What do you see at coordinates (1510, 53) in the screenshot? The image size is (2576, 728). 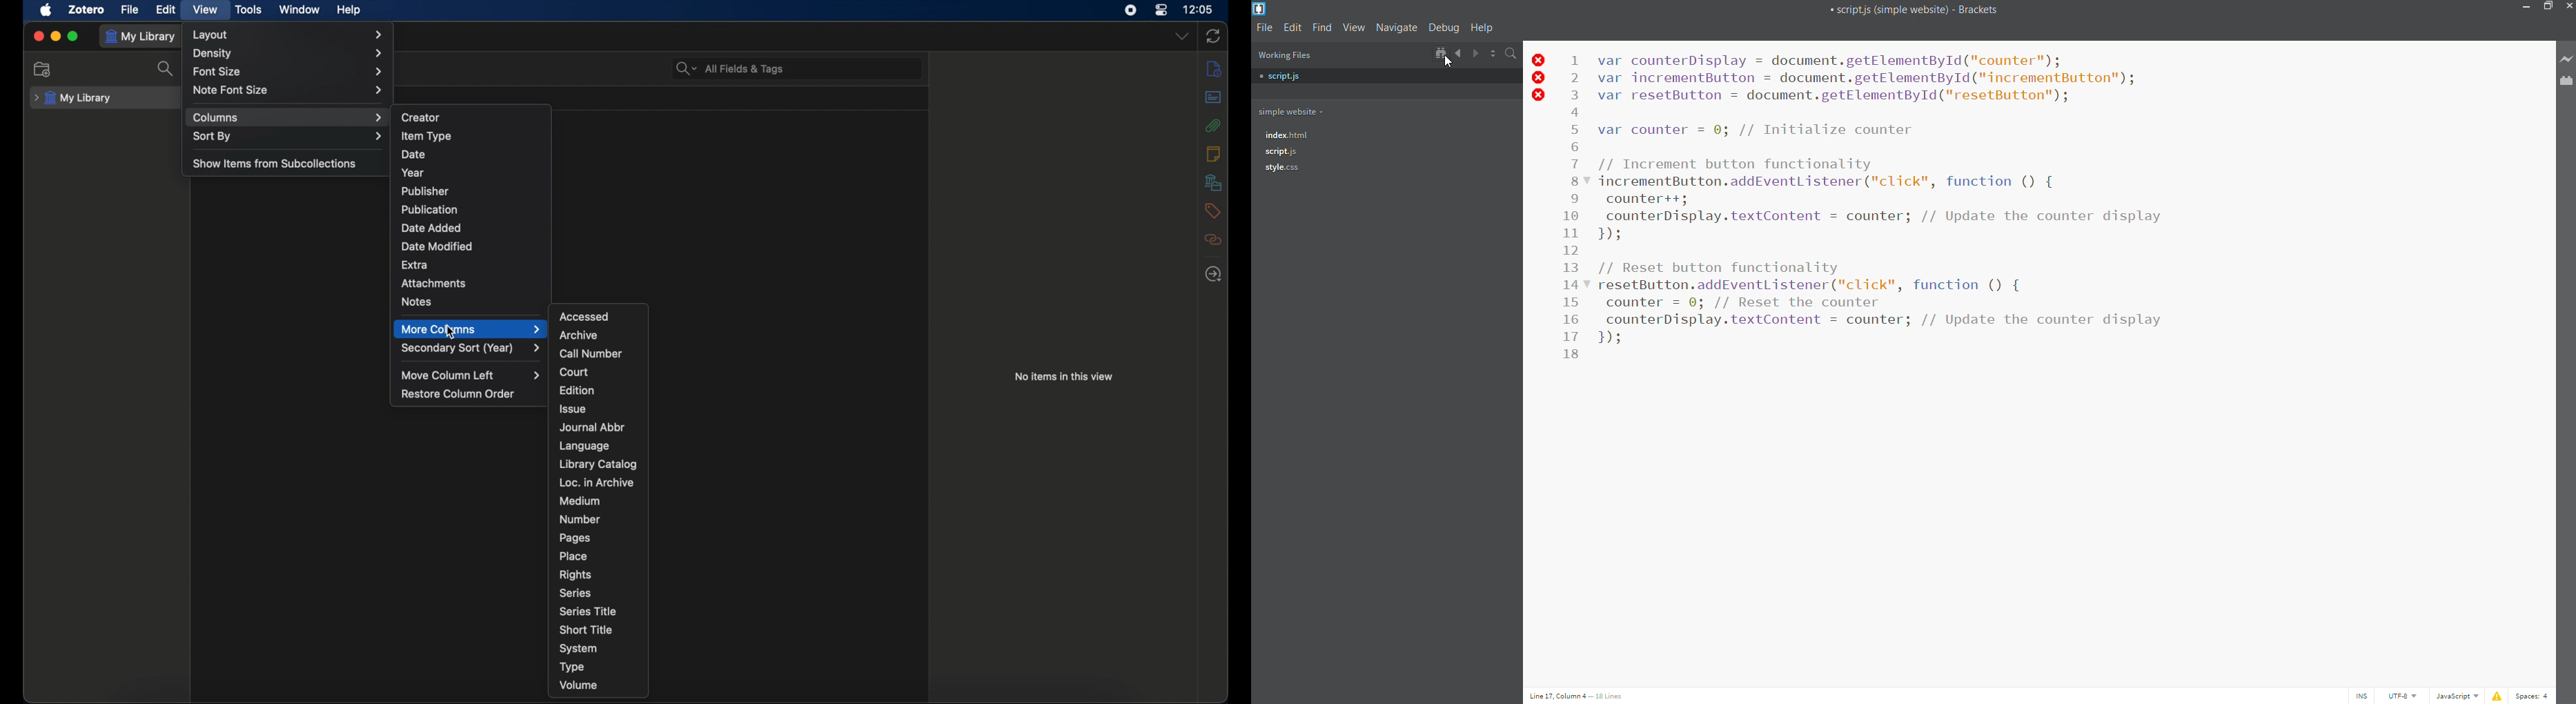 I see `search bar` at bounding box center [1510, 53].